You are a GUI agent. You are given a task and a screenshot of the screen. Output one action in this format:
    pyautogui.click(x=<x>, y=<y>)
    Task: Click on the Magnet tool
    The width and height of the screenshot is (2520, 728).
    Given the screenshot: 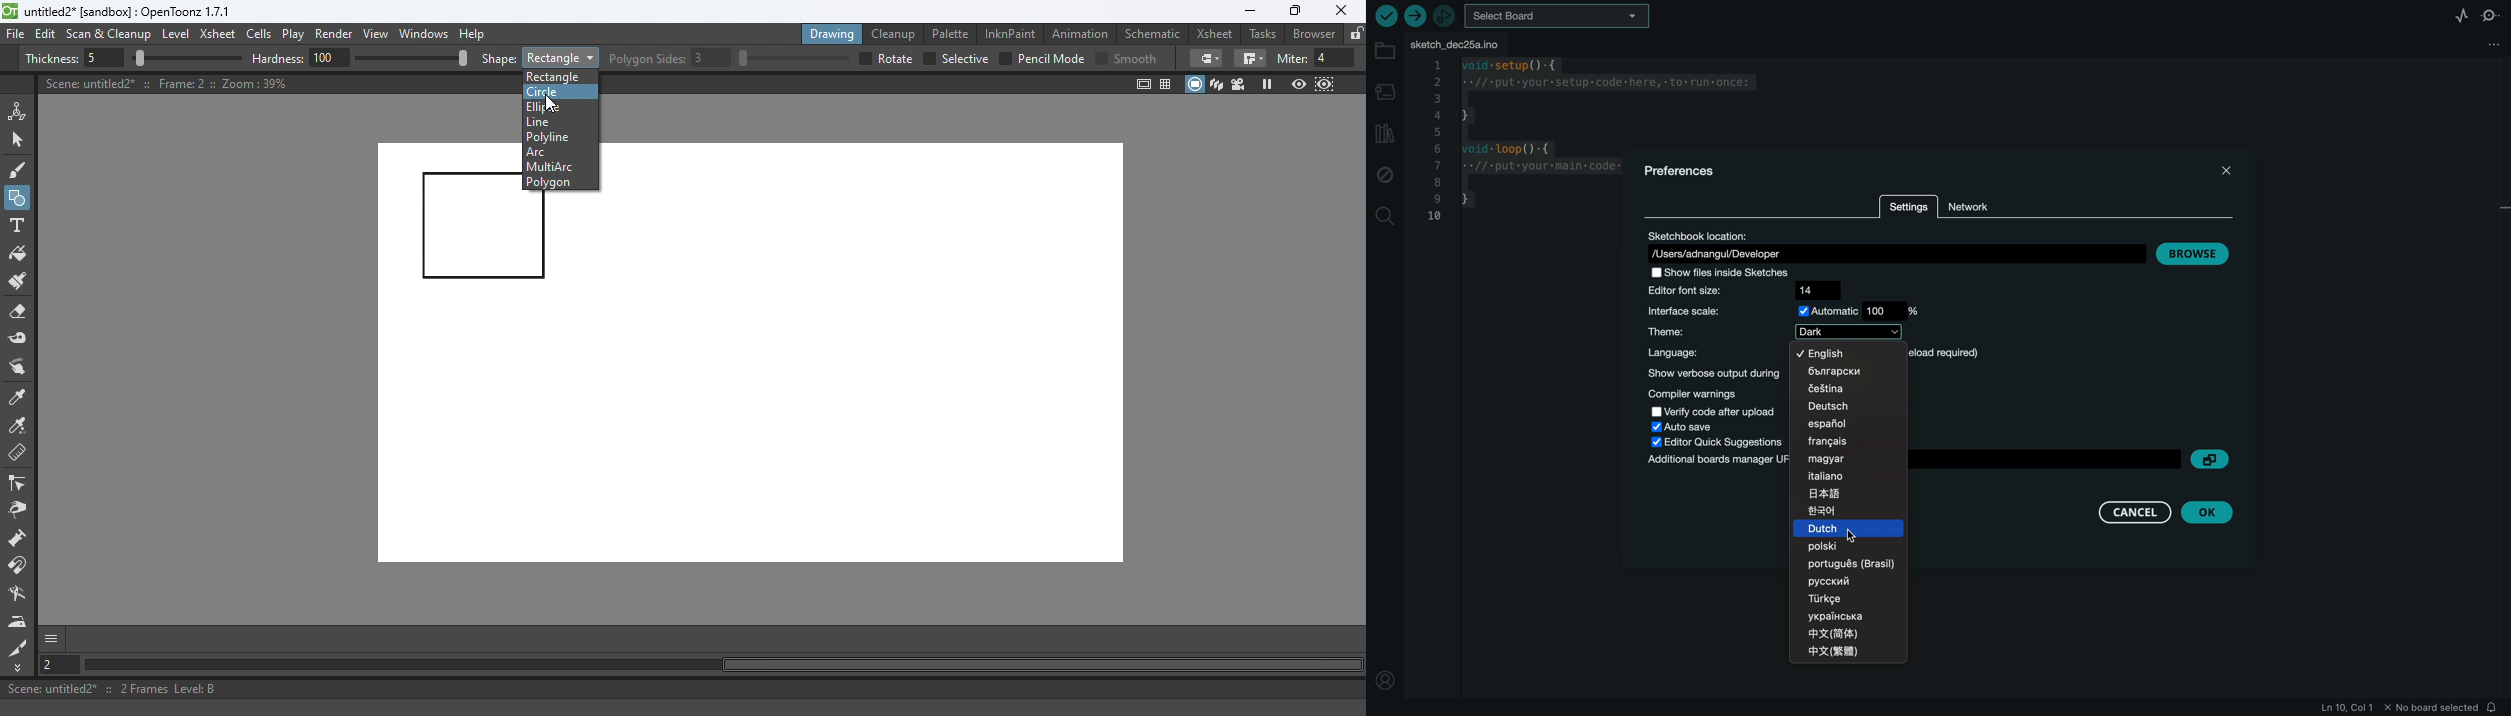 What is the action you would take?
    pyautogui.click(x=19, y=540)
    